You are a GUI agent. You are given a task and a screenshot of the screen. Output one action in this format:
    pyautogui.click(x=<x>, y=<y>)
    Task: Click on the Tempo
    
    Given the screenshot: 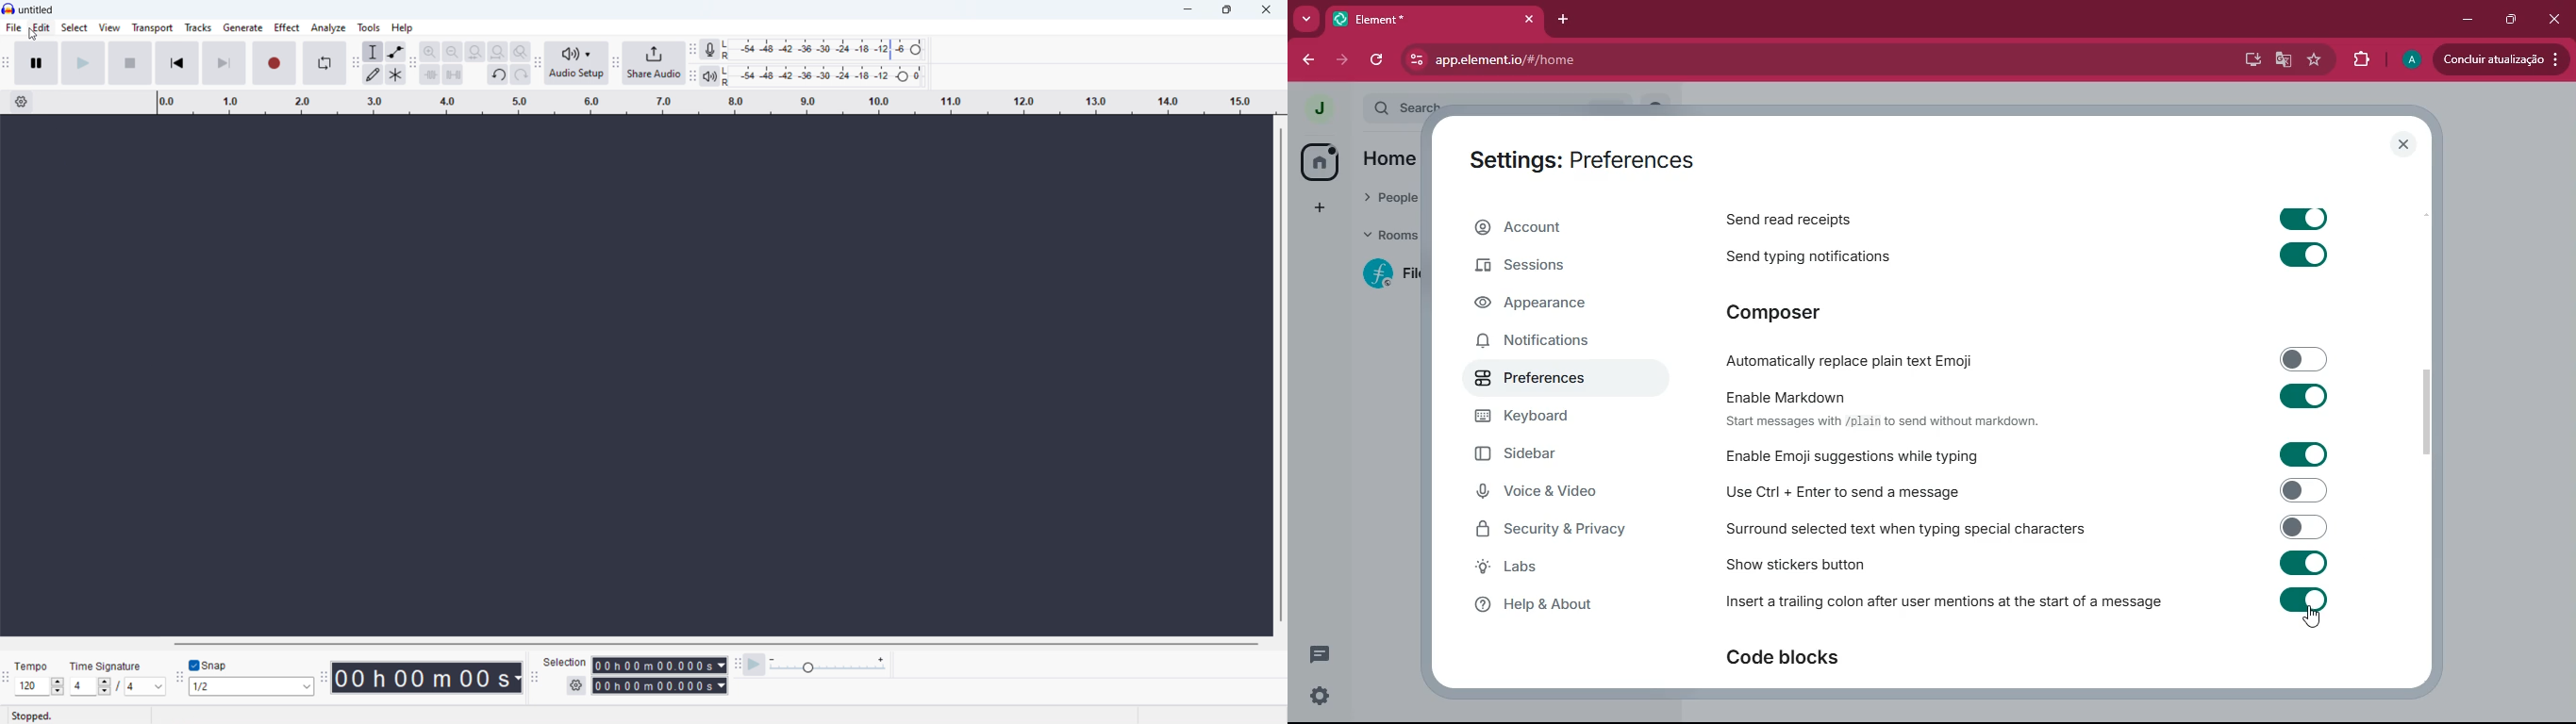 What is the action you would take?
    pyautogui.click(x=32, y=666)
    